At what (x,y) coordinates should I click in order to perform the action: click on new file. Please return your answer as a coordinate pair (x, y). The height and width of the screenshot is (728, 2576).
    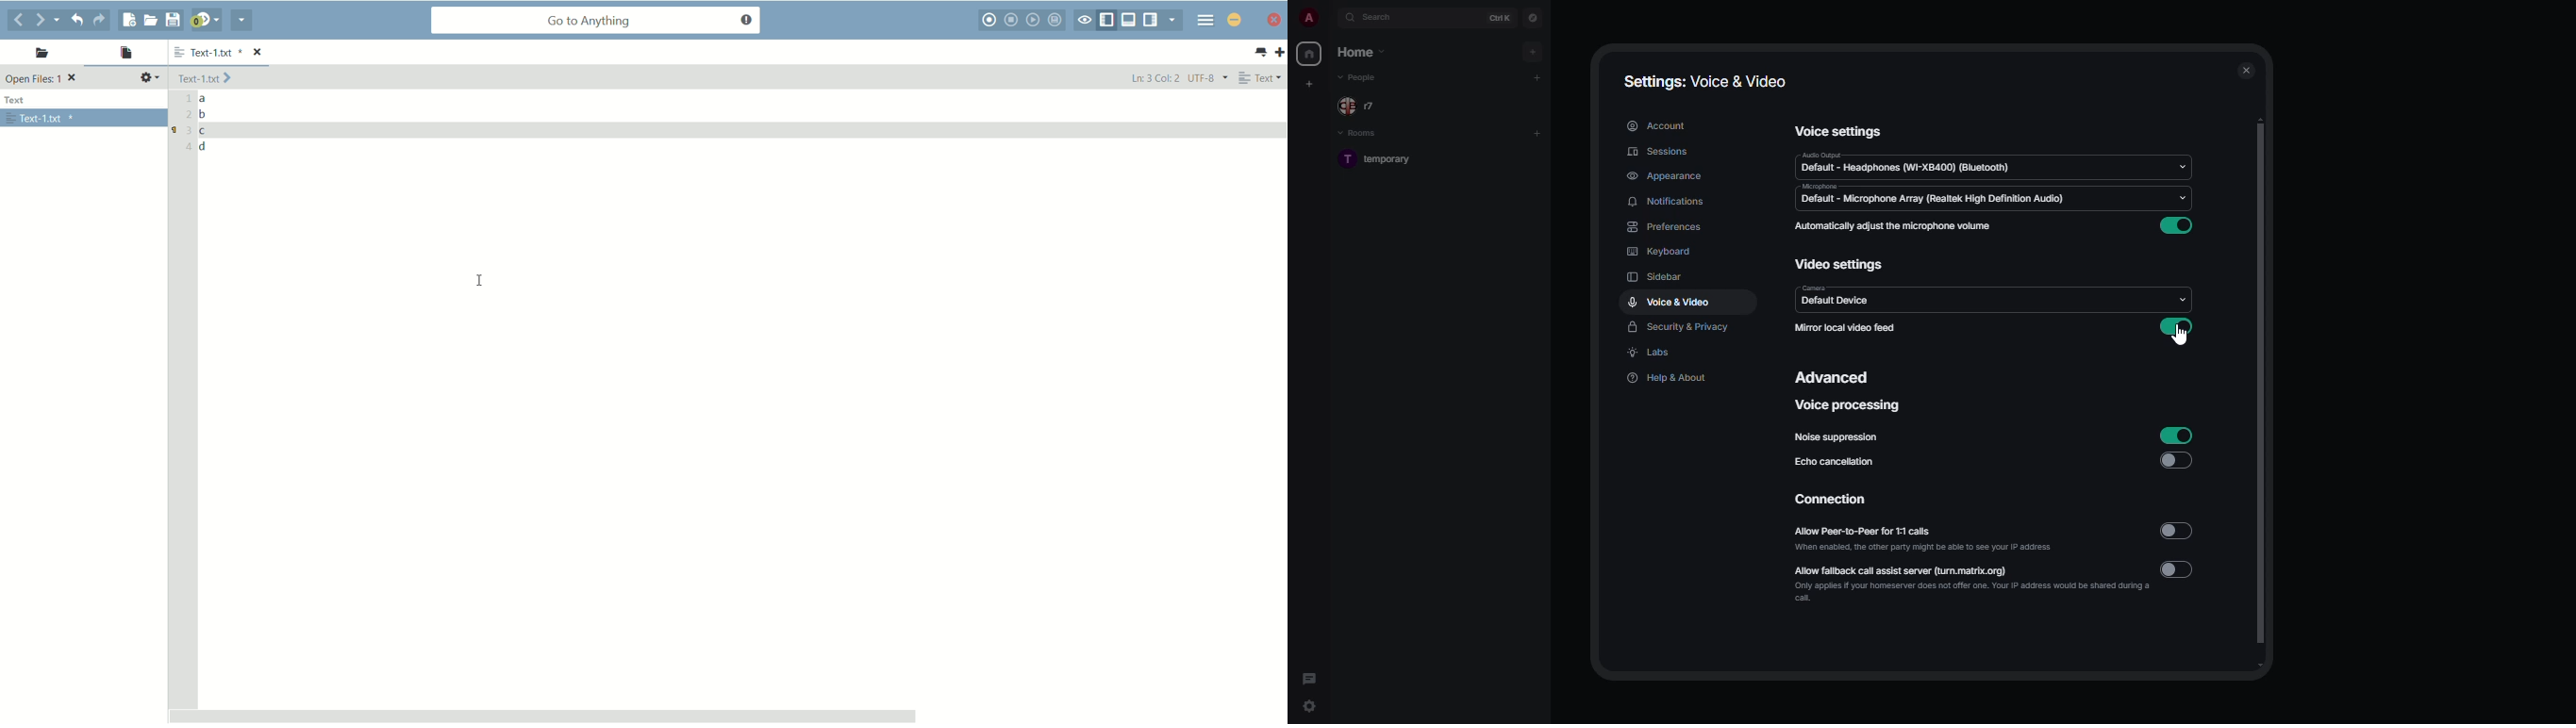
    Looking at the image, I should click on (128, 20).